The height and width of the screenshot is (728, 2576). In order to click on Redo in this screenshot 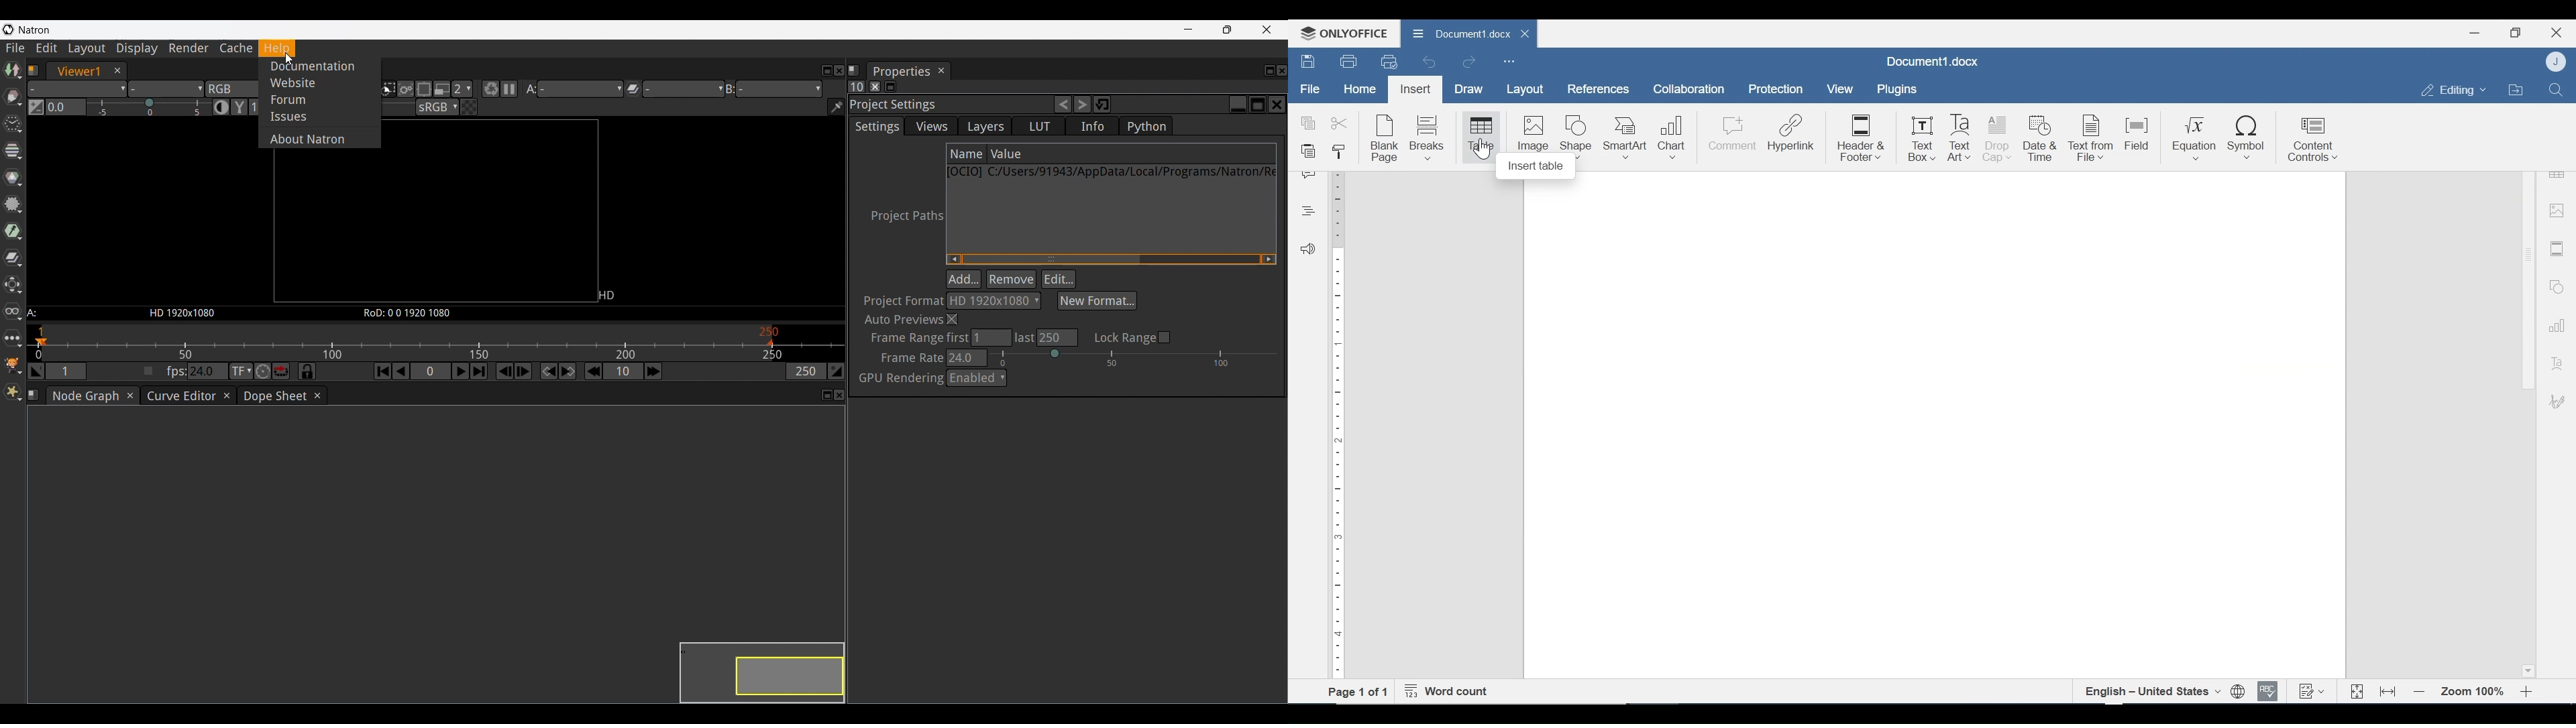, I will do `click(1468, 62)`.